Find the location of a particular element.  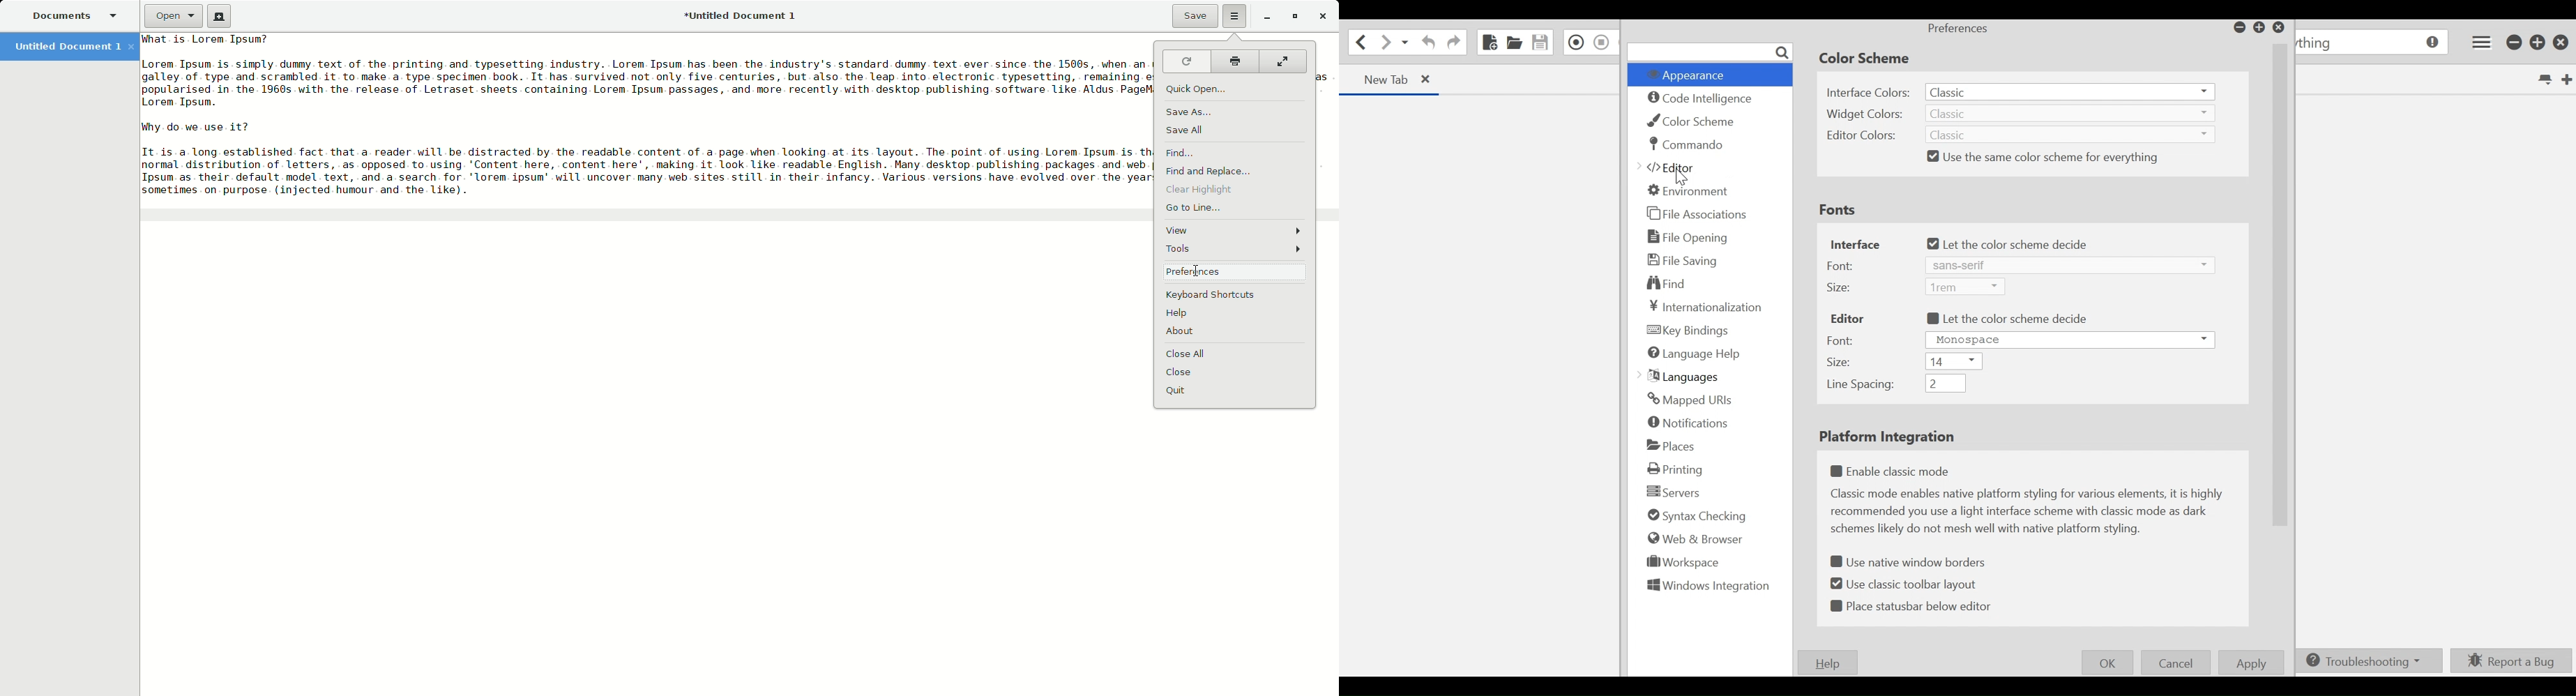

Find is located at coordinates (1664, 283).